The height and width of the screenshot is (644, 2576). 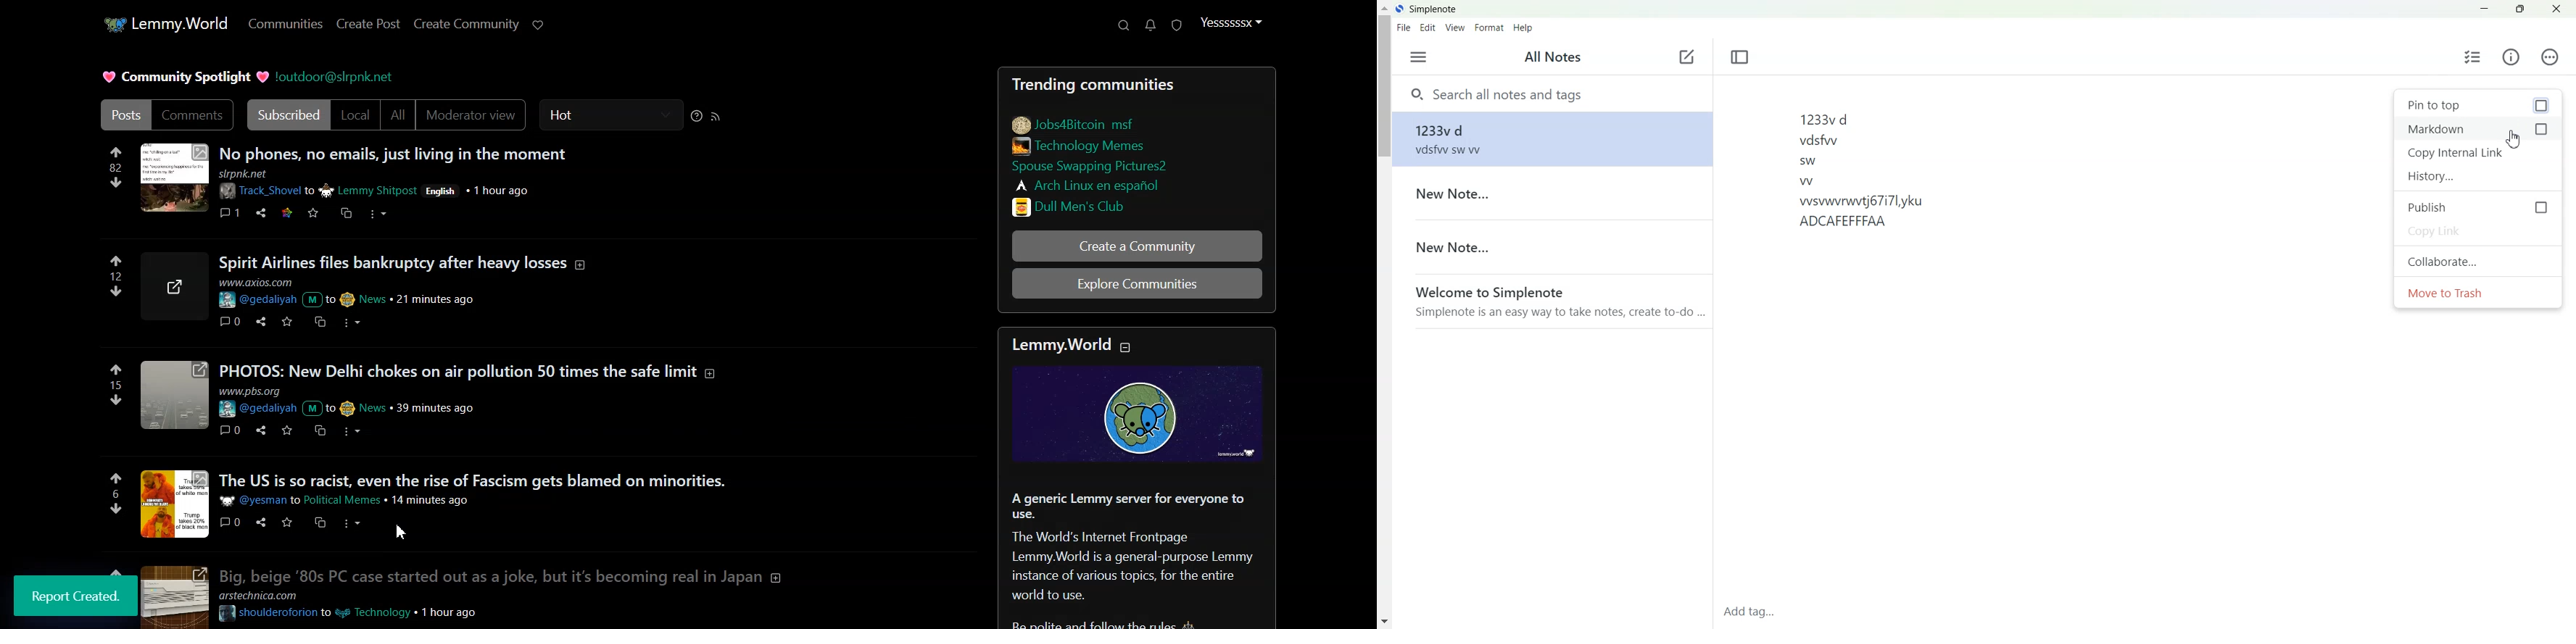 What do you see at coordinates (474, 115) in the screenshot?
I see `Moderator View` at bounding box center [474, 115].